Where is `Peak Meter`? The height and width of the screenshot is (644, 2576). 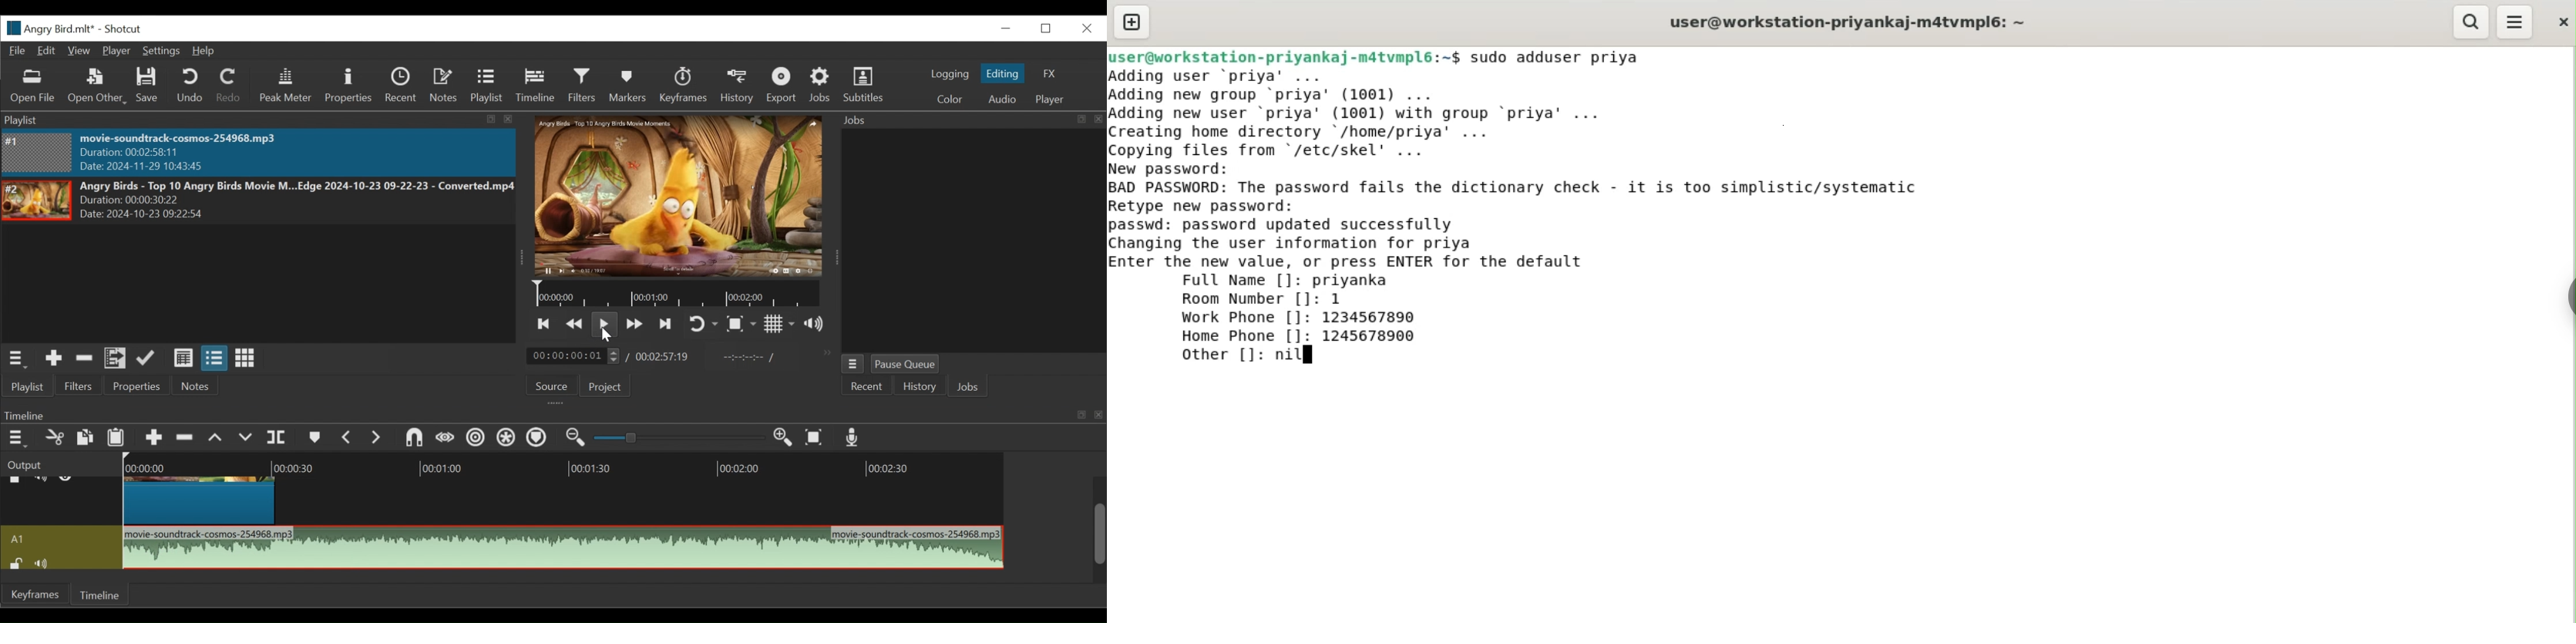
Peak Meter is located at coordinates (285, 87).